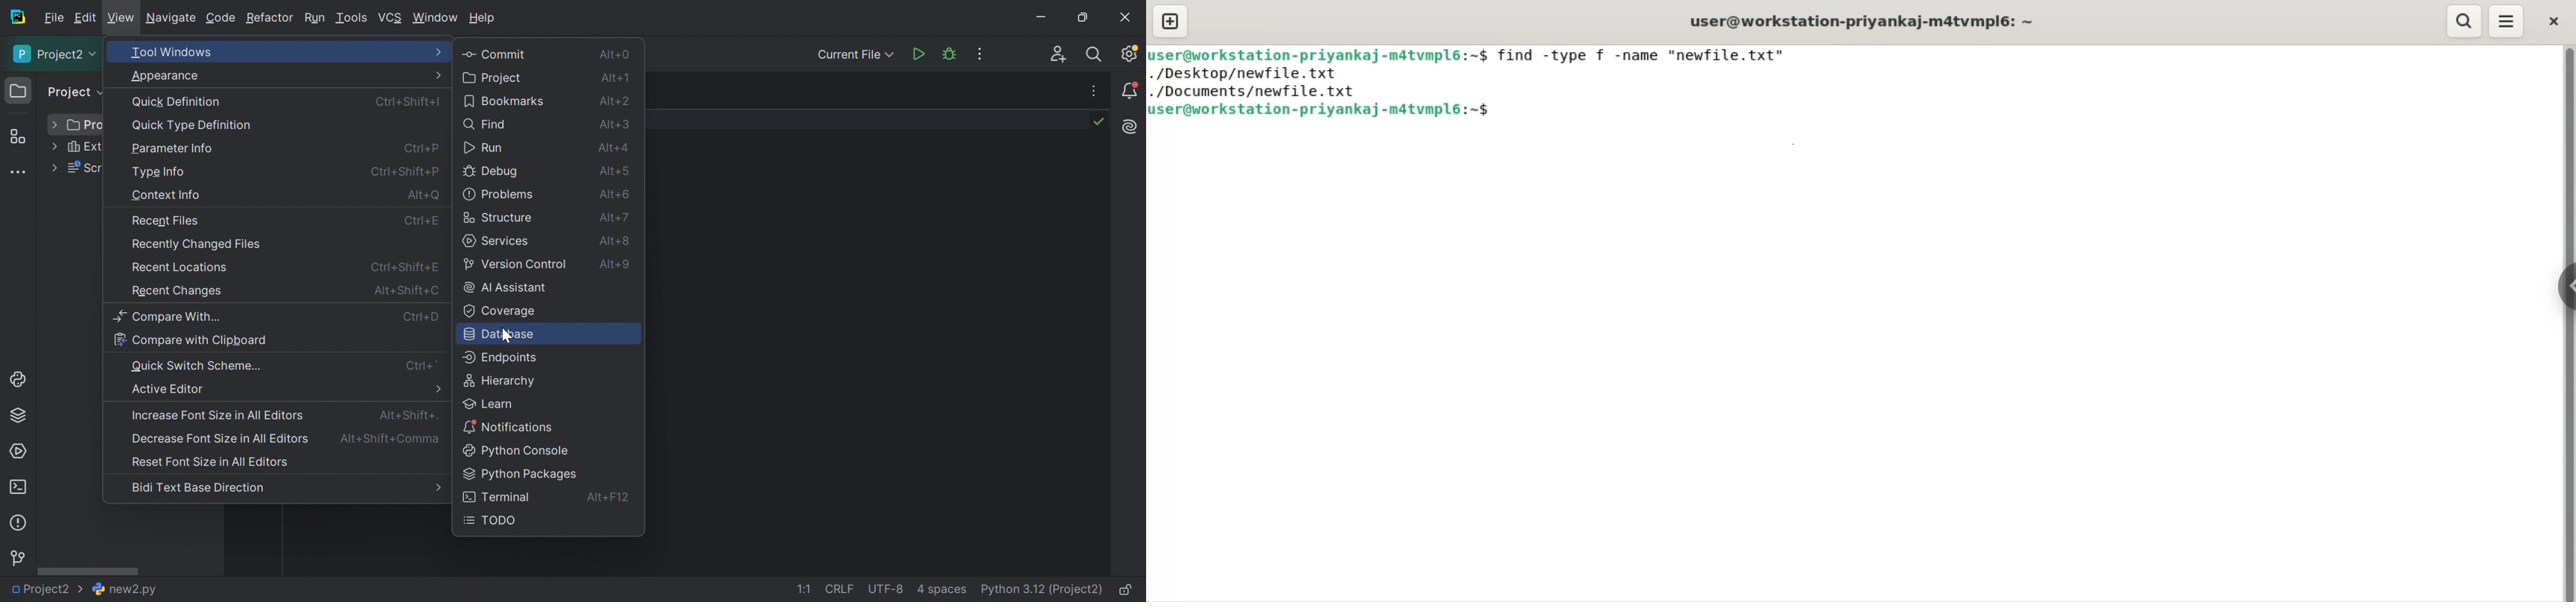 The height and width of the screenshot is (616, 2576). Describe the element at coordinates (1129, 54) in the screenshot. I see `Updates available. IDE and Project Settings` at that location.